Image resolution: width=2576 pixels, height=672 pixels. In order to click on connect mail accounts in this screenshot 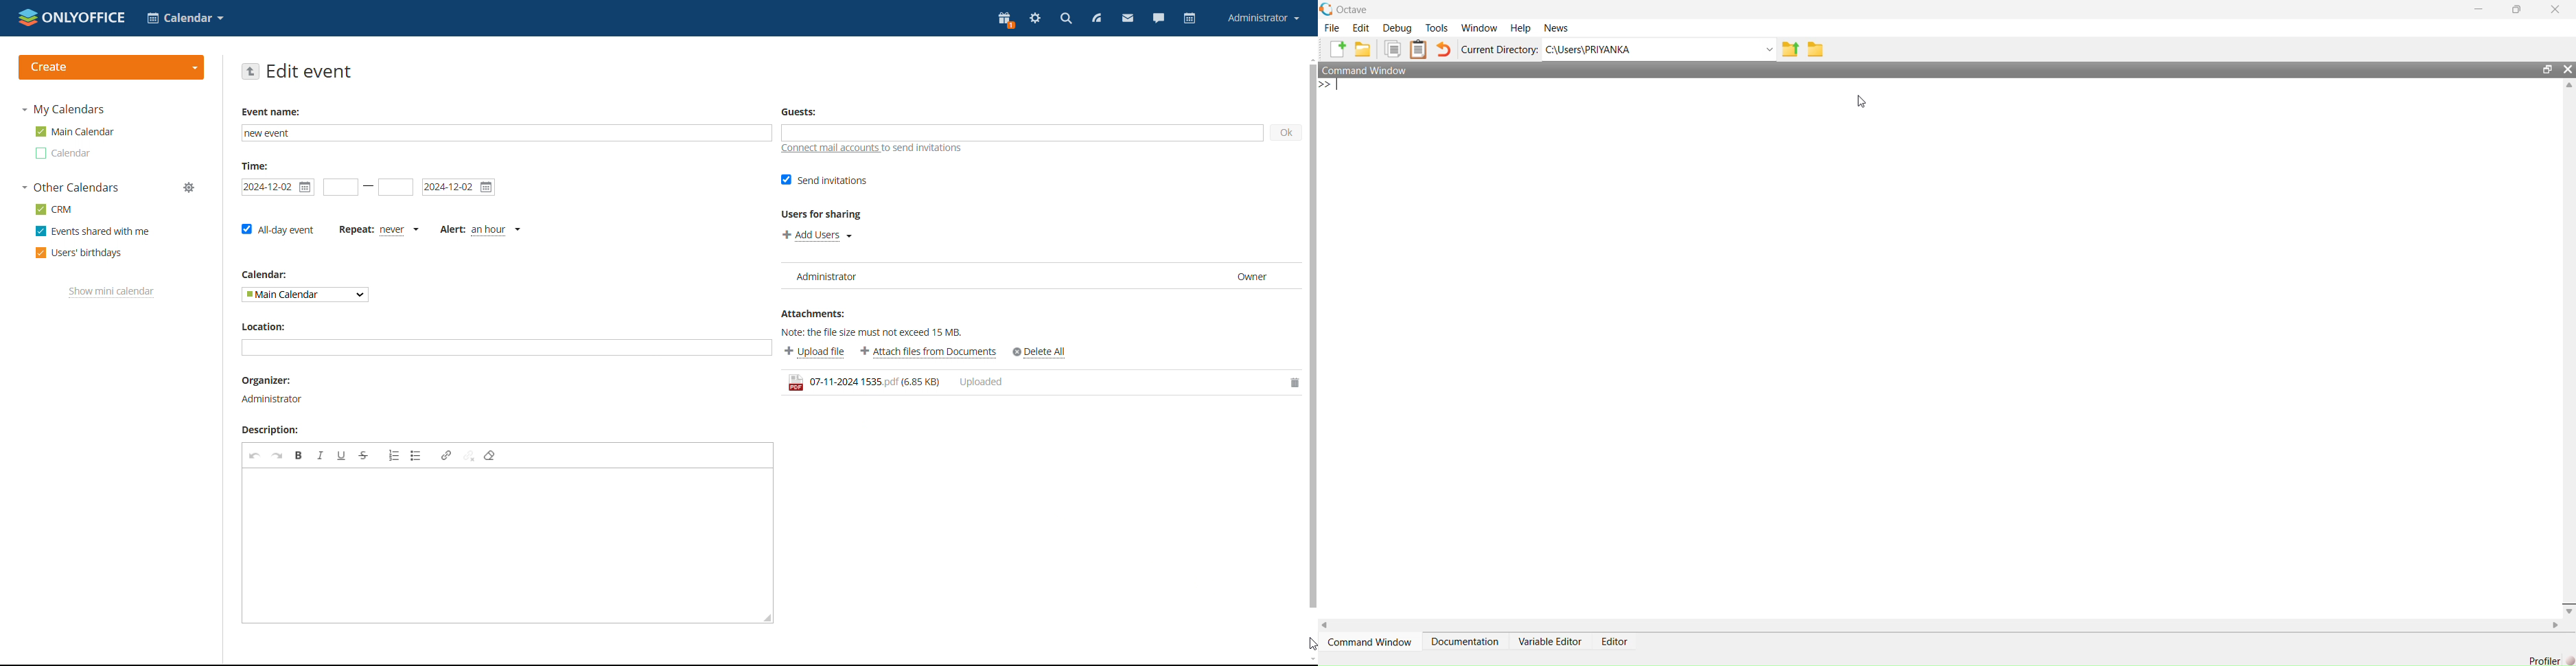, I will do `click(875, 148)`.